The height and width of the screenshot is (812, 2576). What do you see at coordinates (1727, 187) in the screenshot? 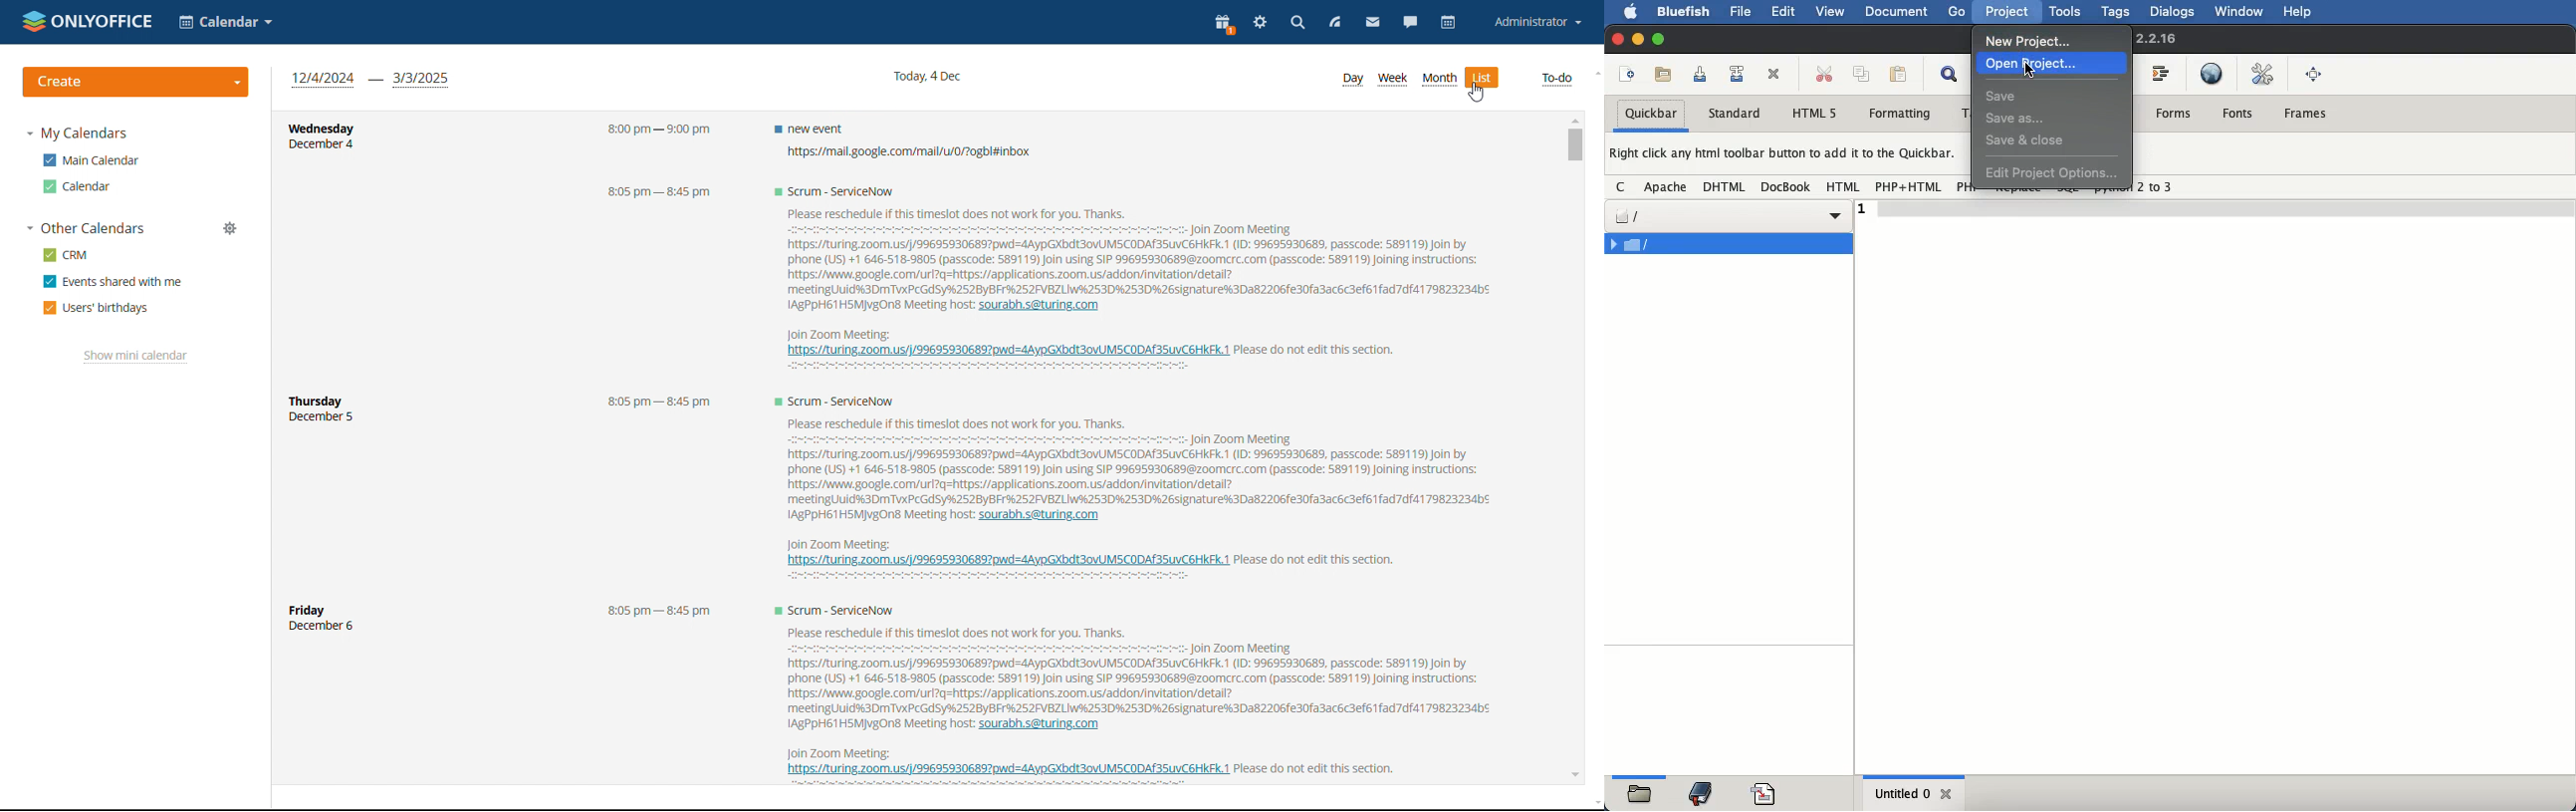
I see `dhtml` at bounding box center [1727, 187].